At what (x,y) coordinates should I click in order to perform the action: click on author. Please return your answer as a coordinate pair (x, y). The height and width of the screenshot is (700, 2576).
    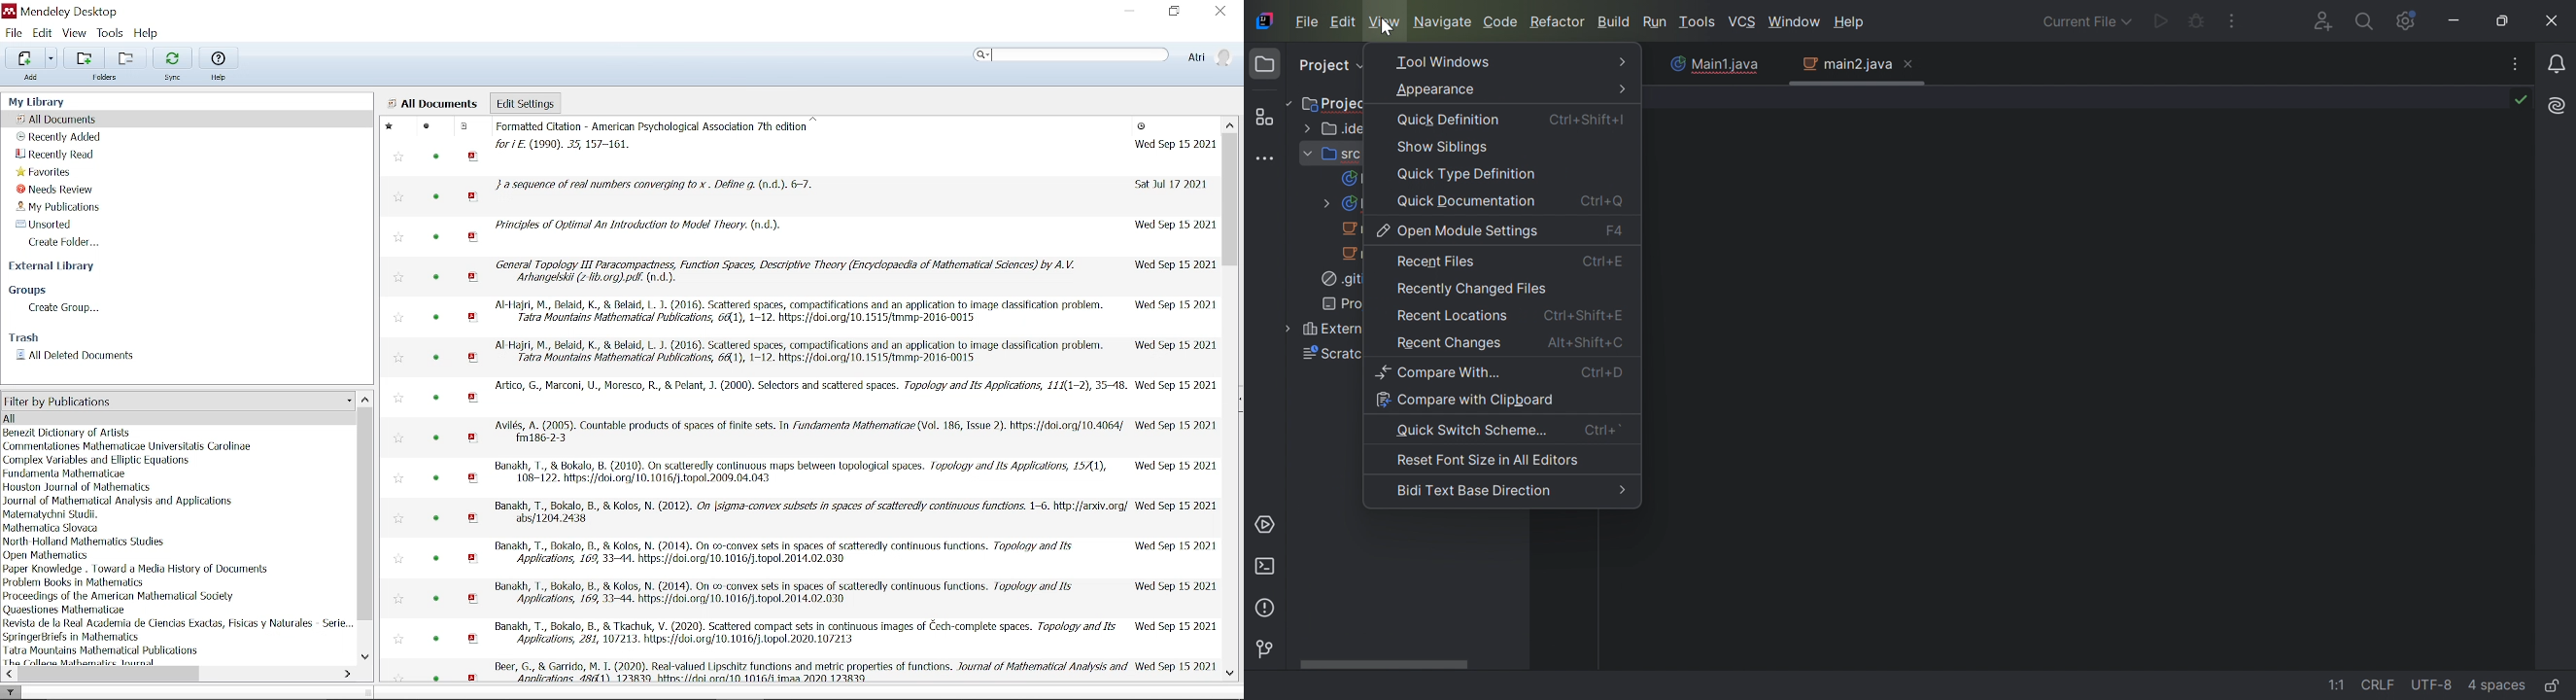
    Looking at the image, I should click on (65, 473).